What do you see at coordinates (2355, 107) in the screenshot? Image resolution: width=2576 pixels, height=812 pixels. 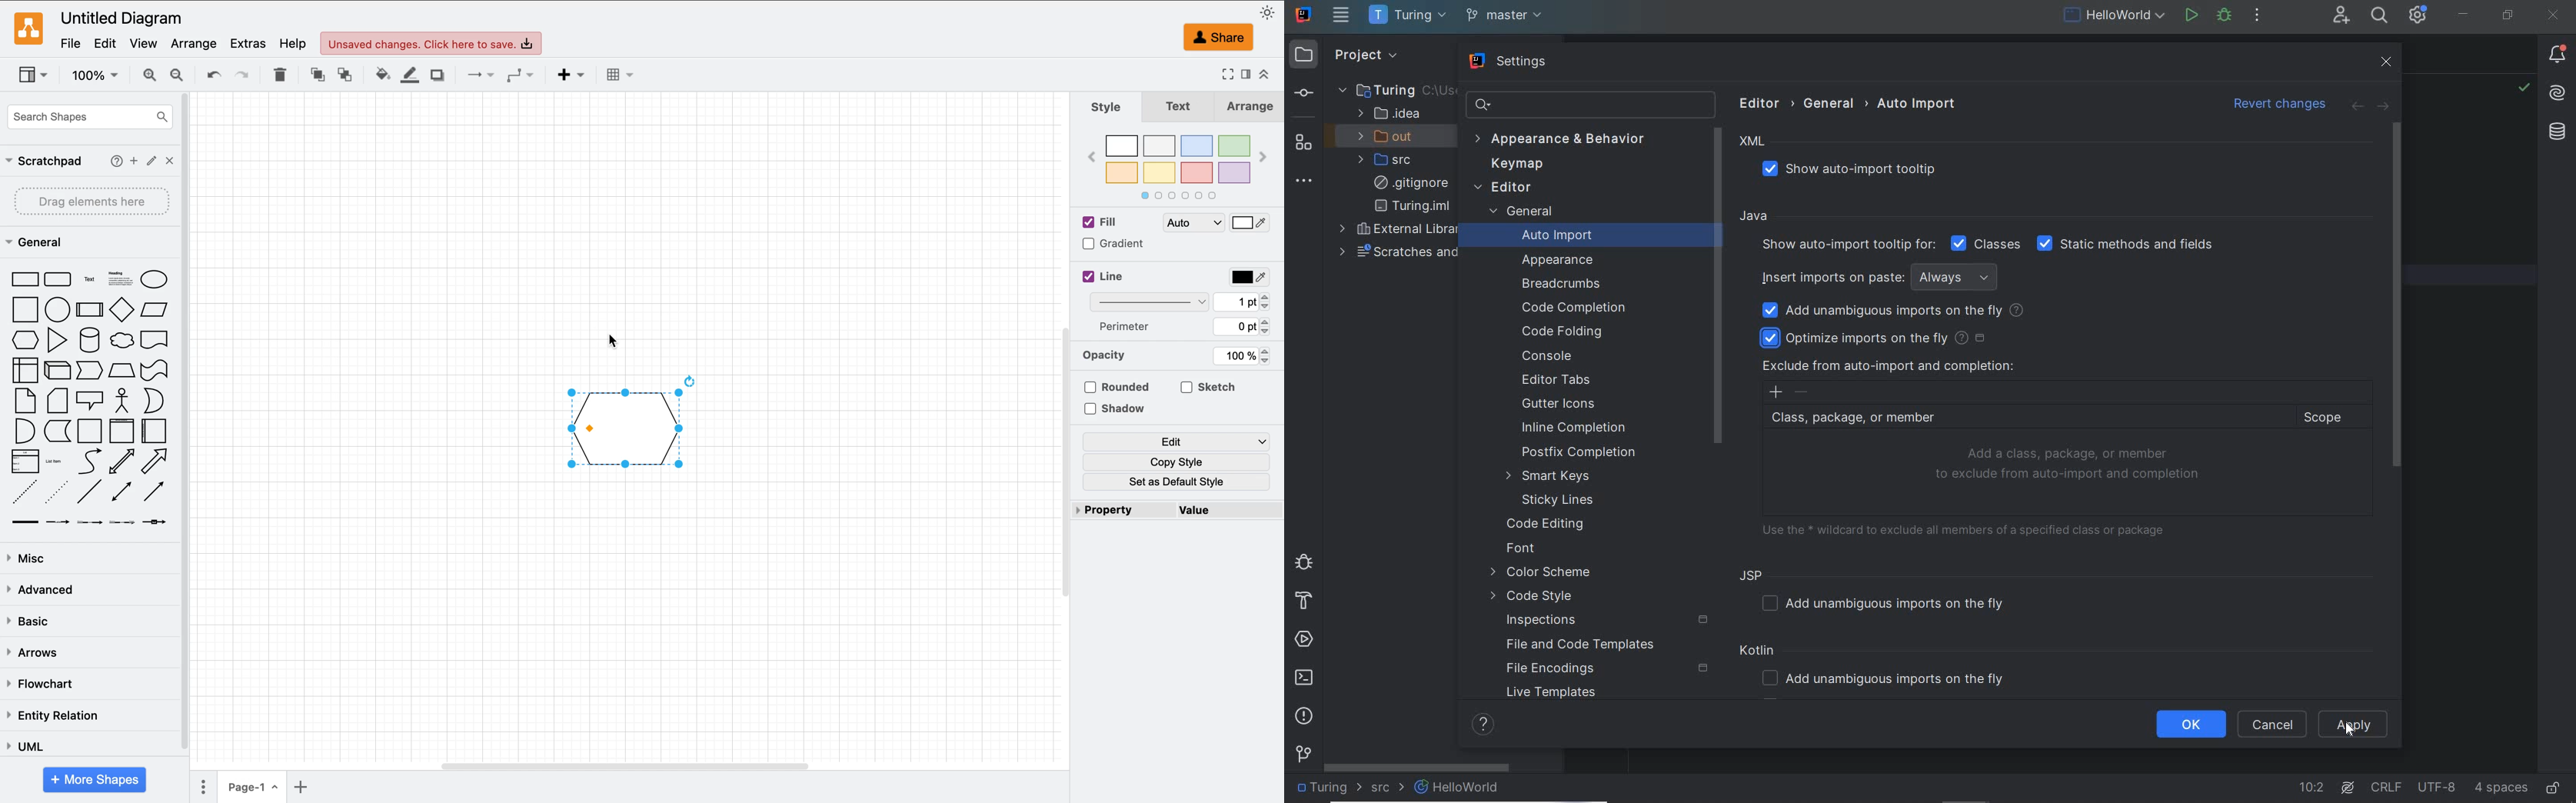 I see `back` at bounding box center [2355, 107].